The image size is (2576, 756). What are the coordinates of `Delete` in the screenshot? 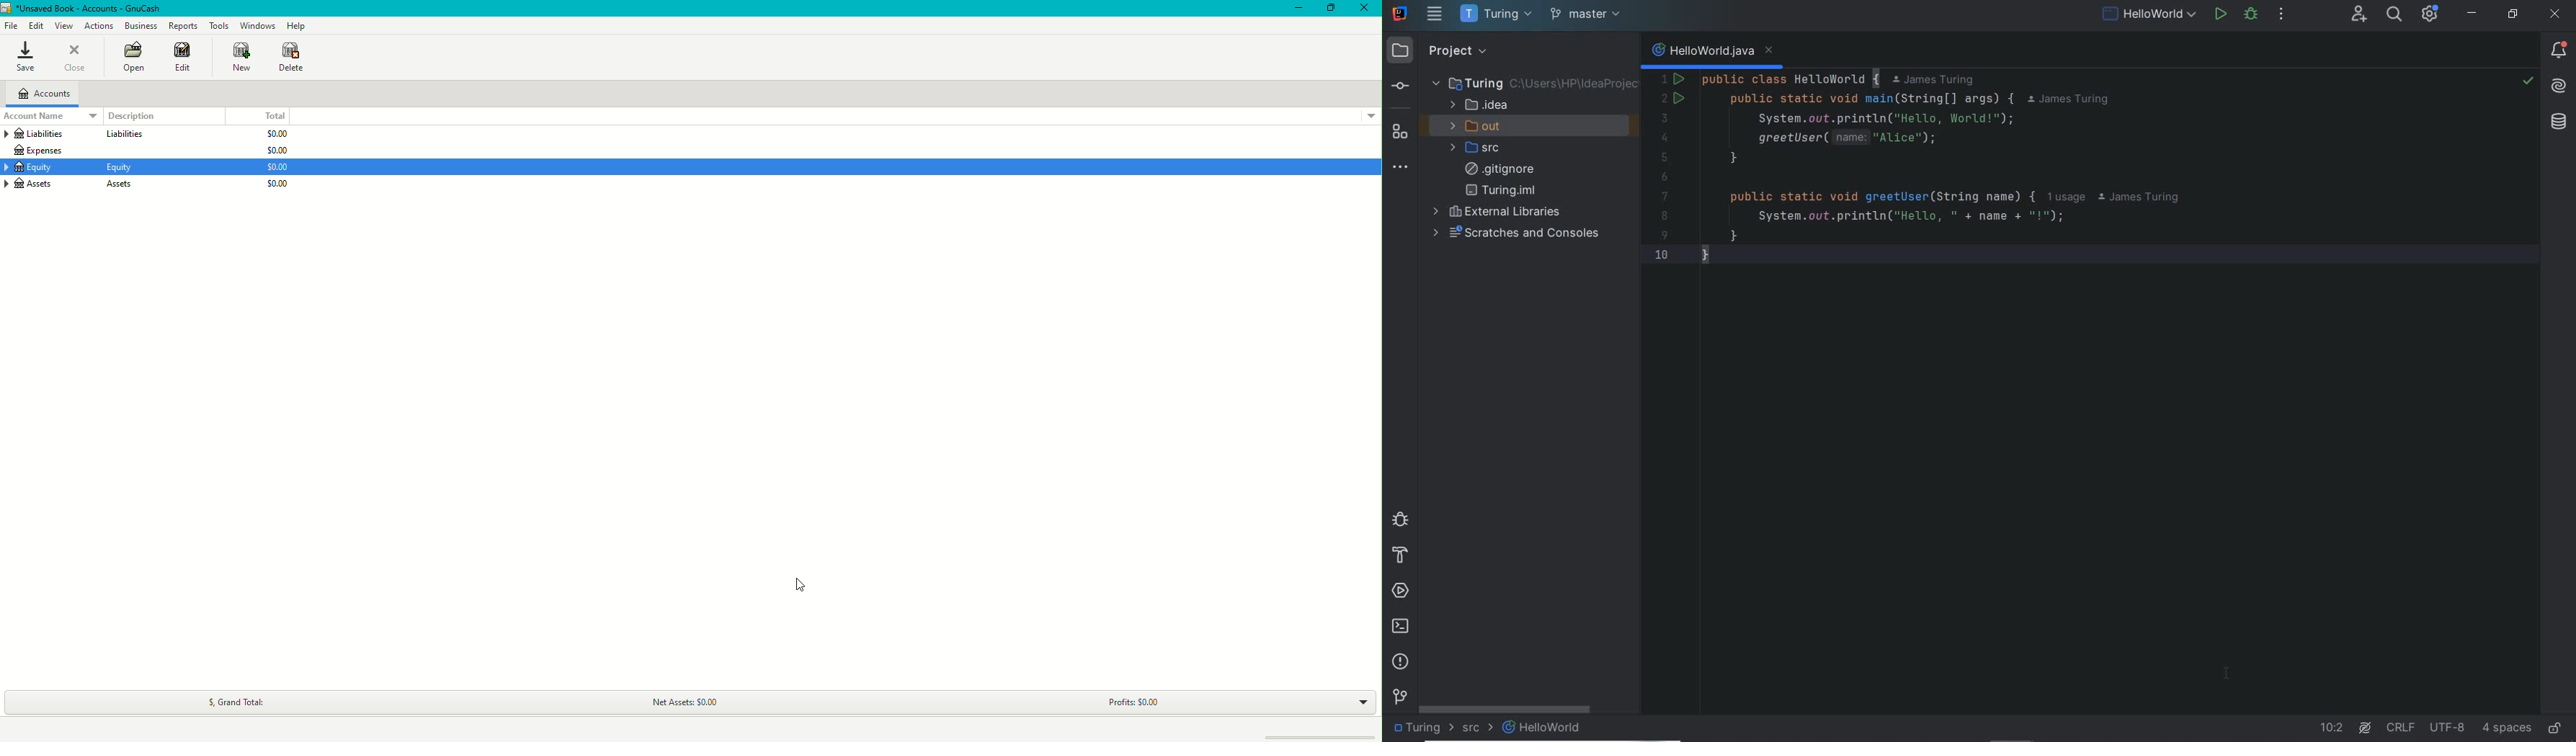 It's located at (294, 57).